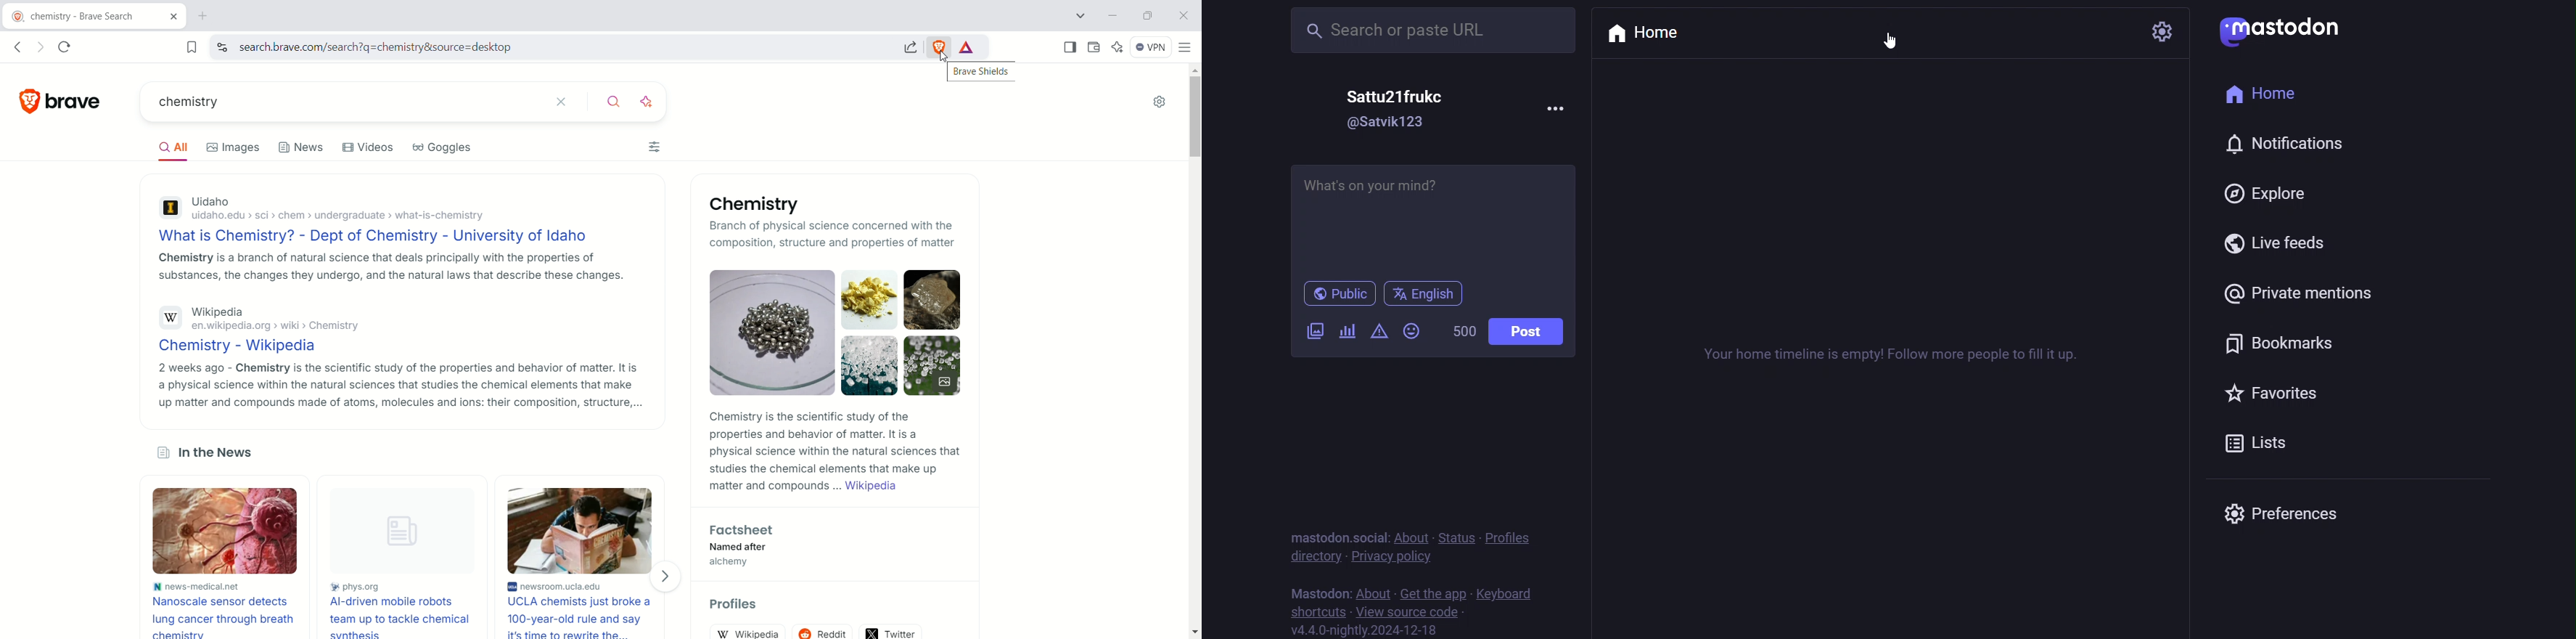  What do you see at coordinates (582, 529) in the screenshot?
I see `image of a person reading a book` at bounding box center [582, 529].